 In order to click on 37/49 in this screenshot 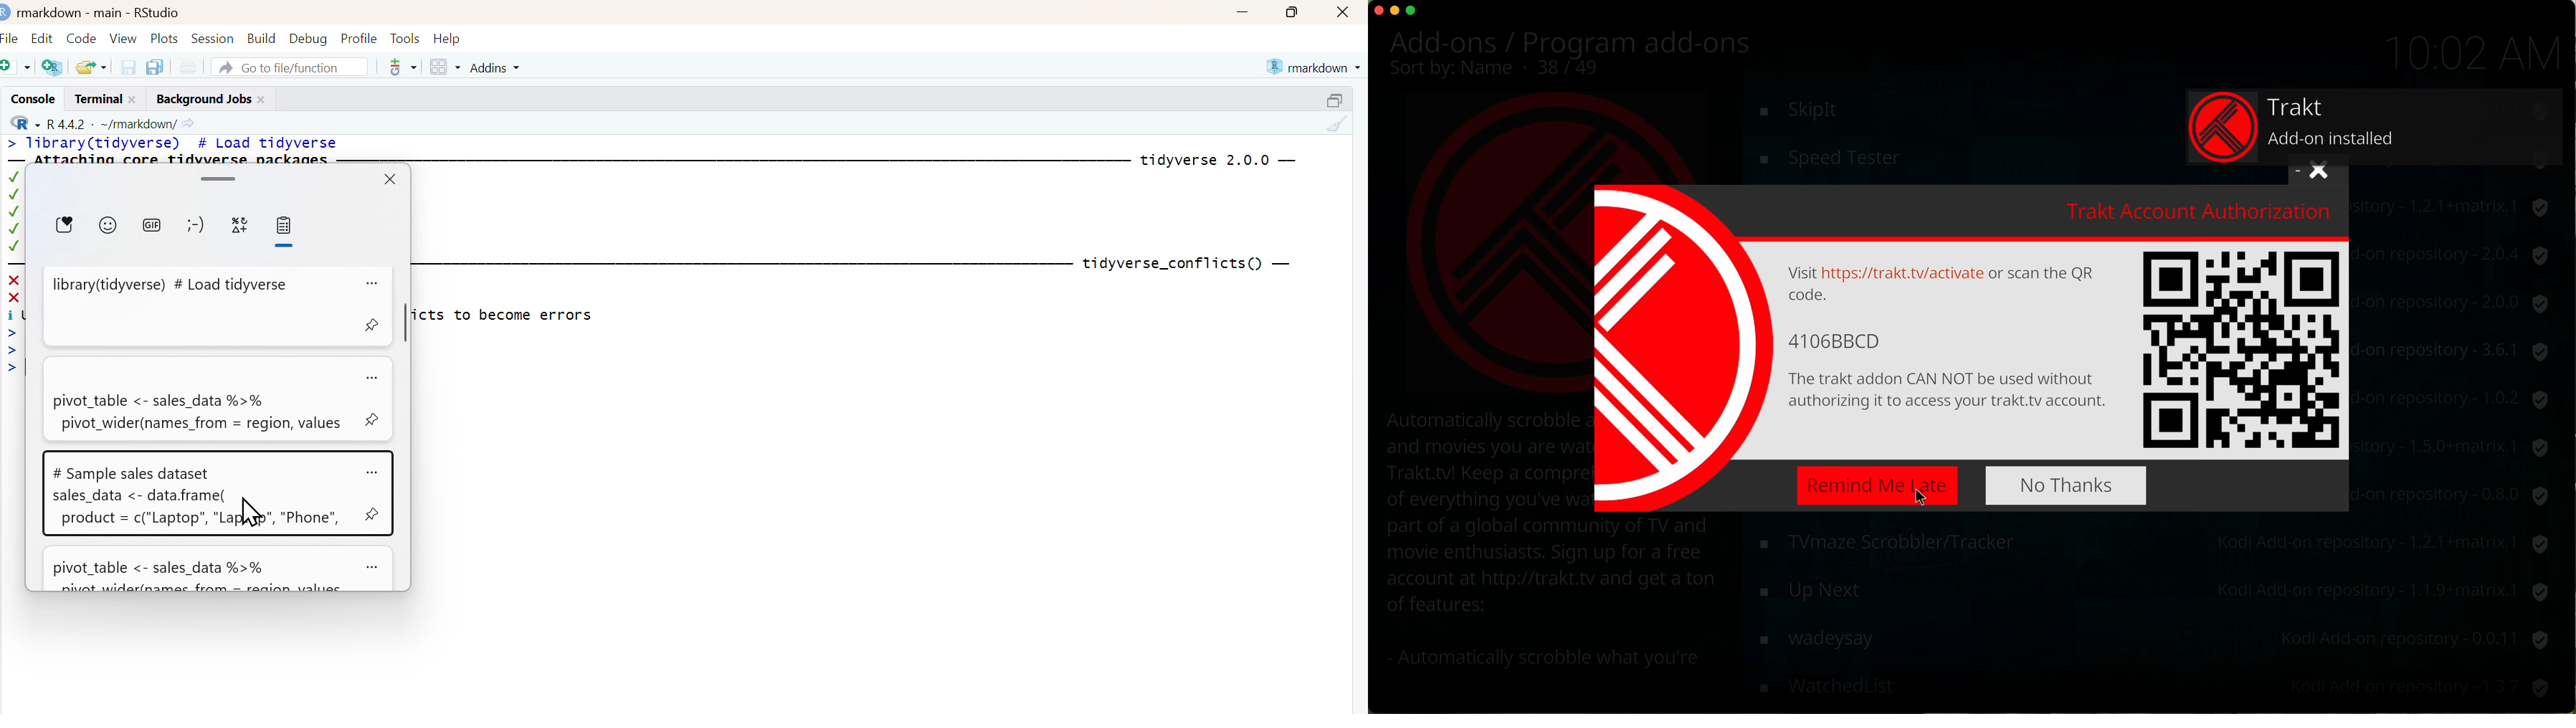, I will do `click(1572, 68)`.